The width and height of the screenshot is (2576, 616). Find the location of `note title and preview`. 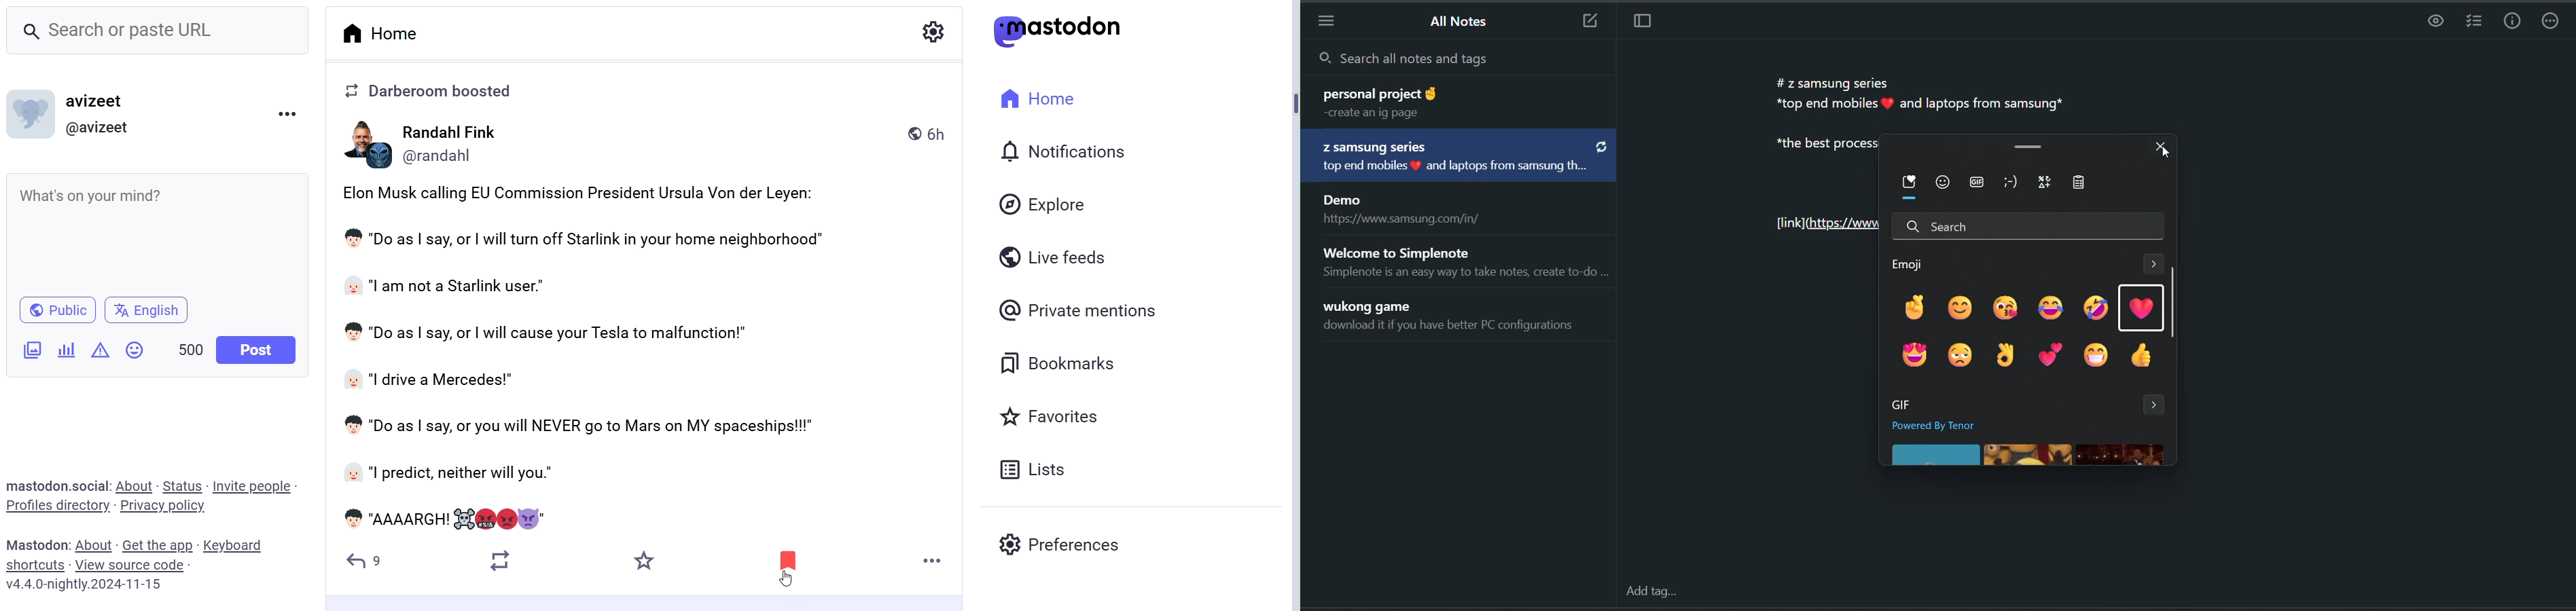

note title and preview is located at coordinates (1406, 211).